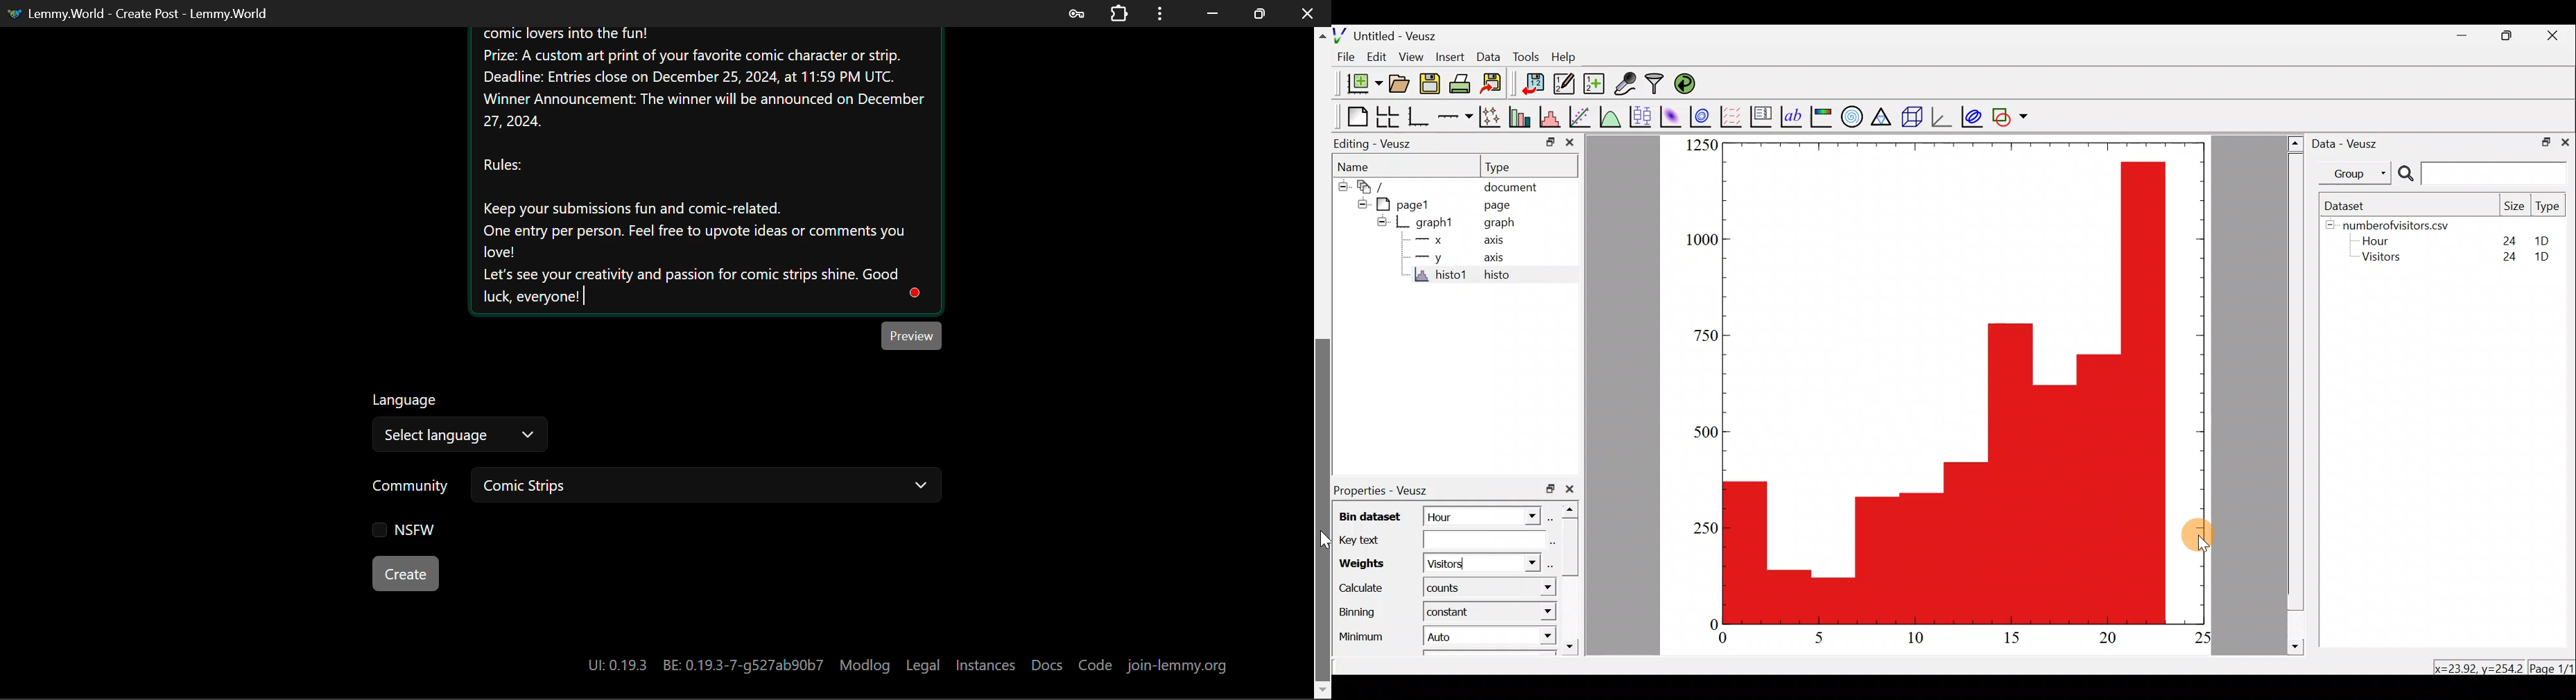 This screenshot has width=2576, height=700. What do you see at coordinates (2404, 223) in the screenshot?
I see `numberofvisitors.csv` at bounding box center [2404, 223].